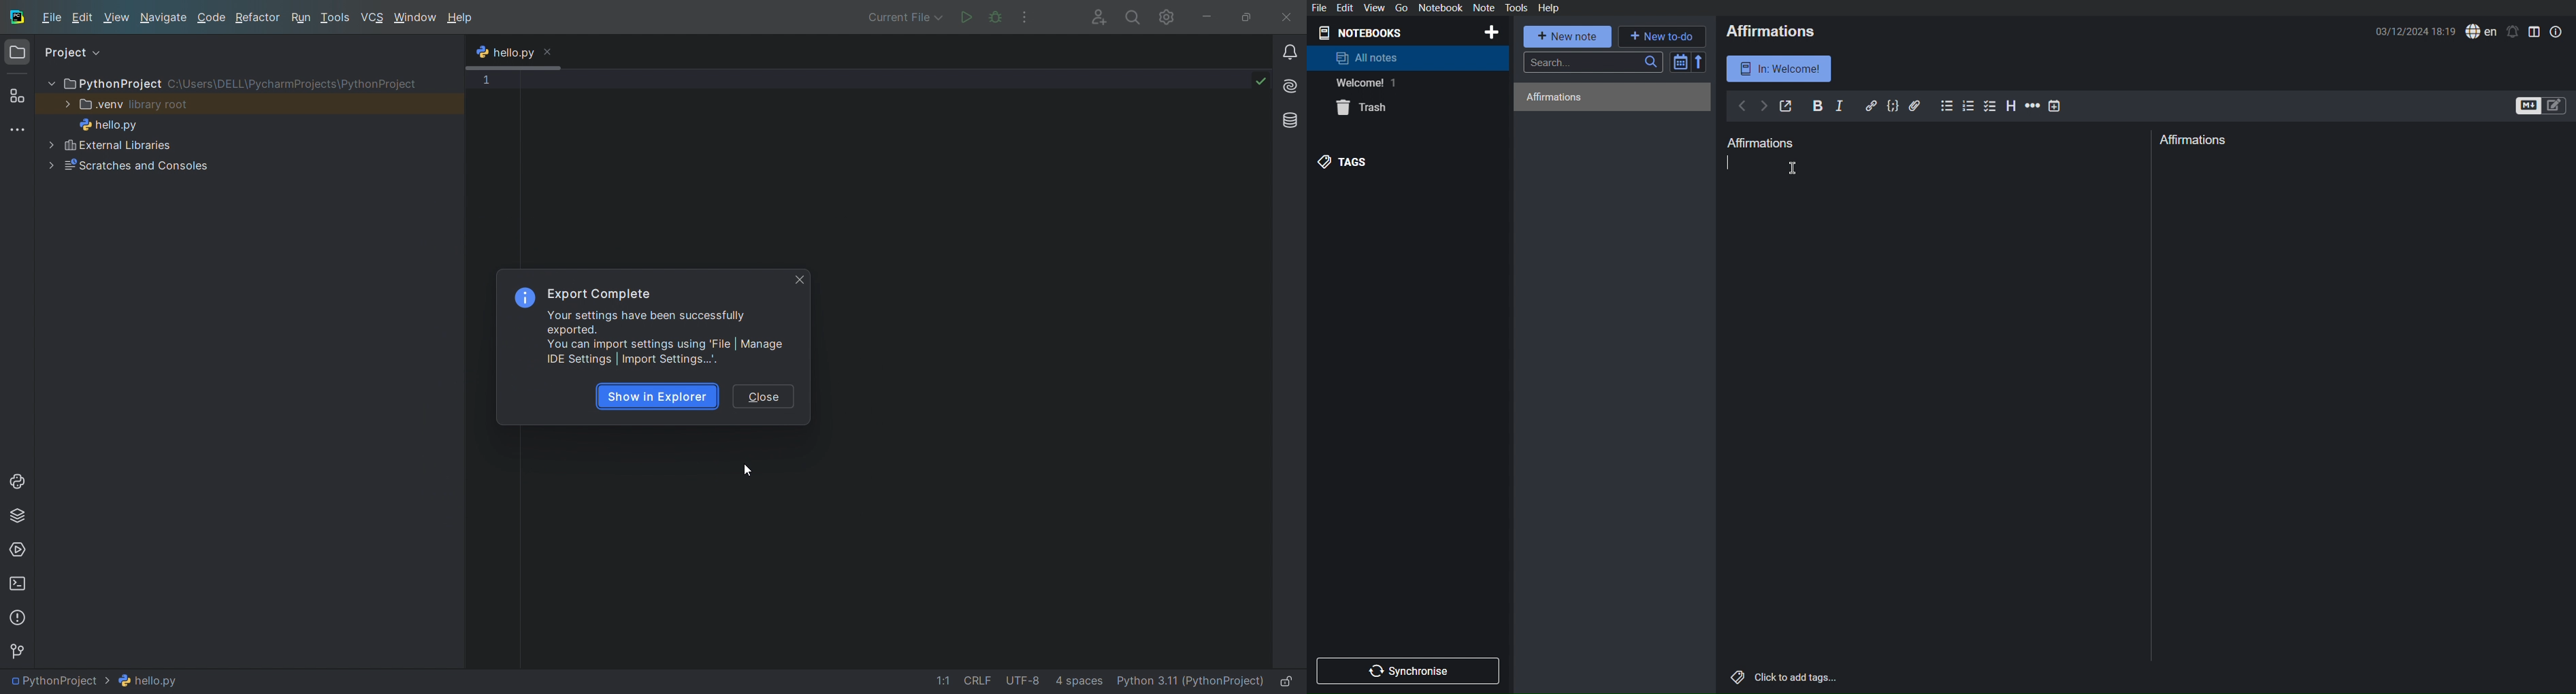  I want to click on Date and Time, so click(2417, 31).